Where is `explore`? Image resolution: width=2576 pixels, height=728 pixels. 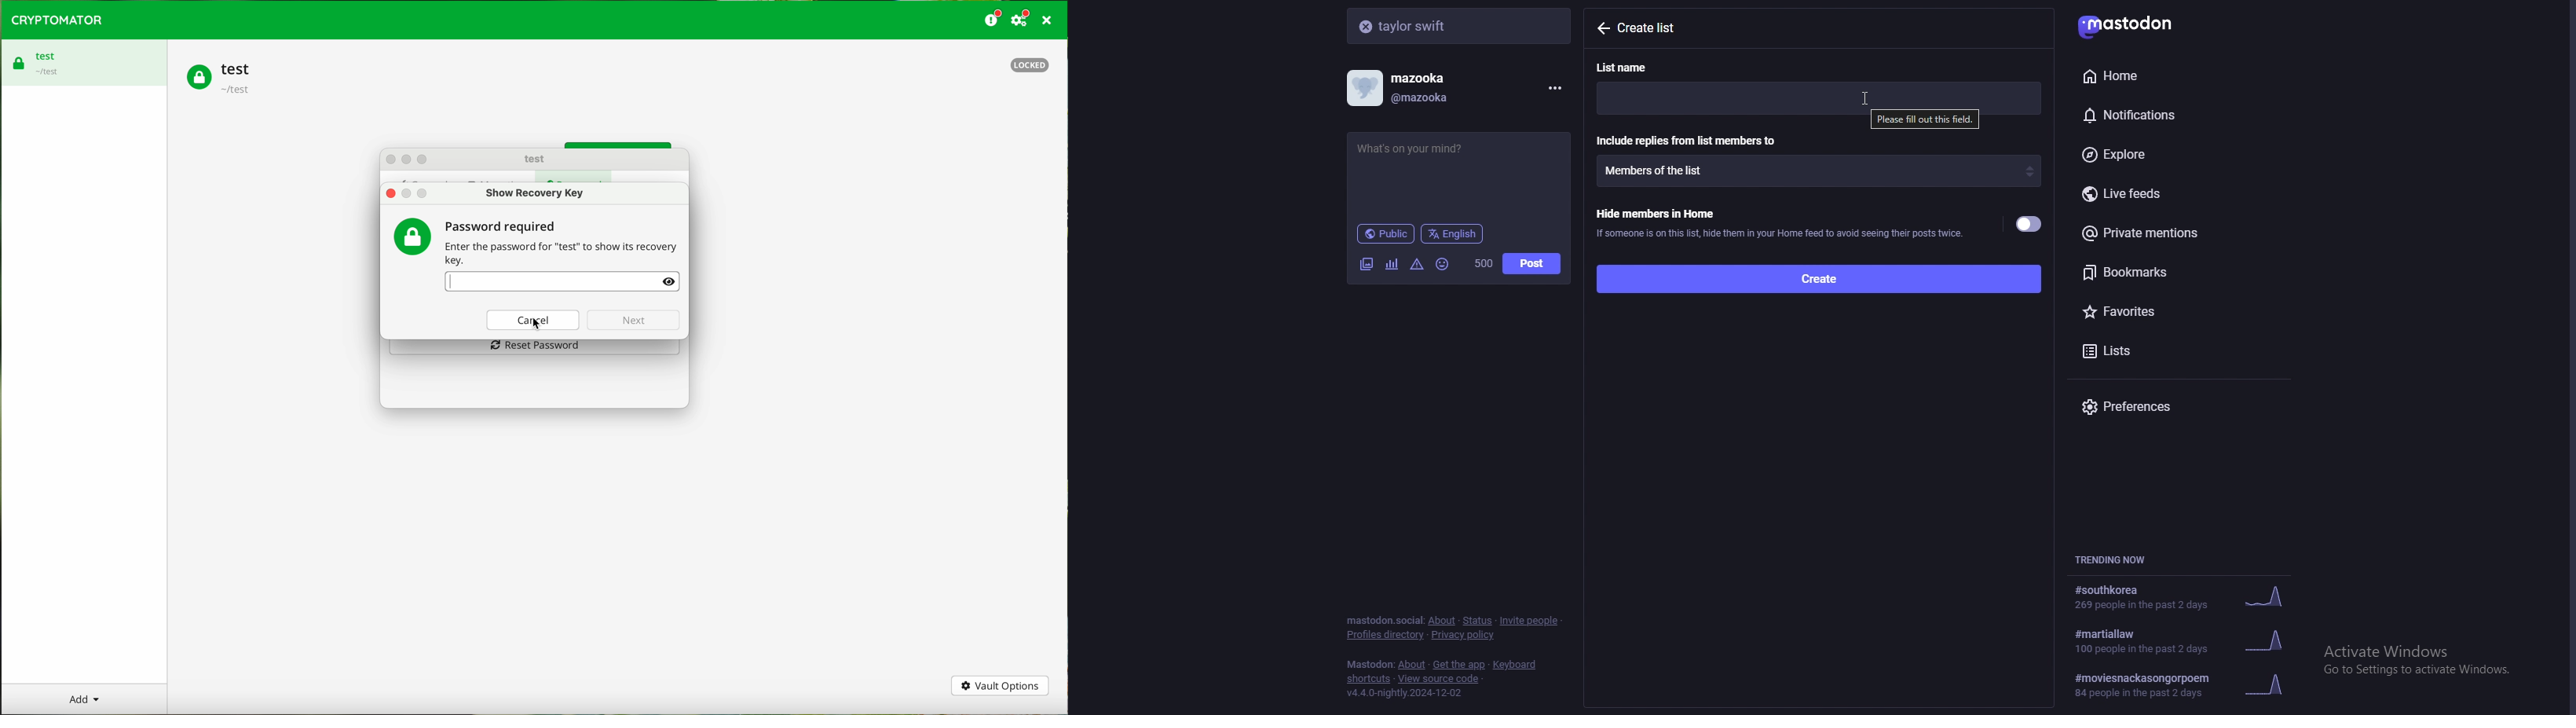 explore is located at coordinates (2174, 156).